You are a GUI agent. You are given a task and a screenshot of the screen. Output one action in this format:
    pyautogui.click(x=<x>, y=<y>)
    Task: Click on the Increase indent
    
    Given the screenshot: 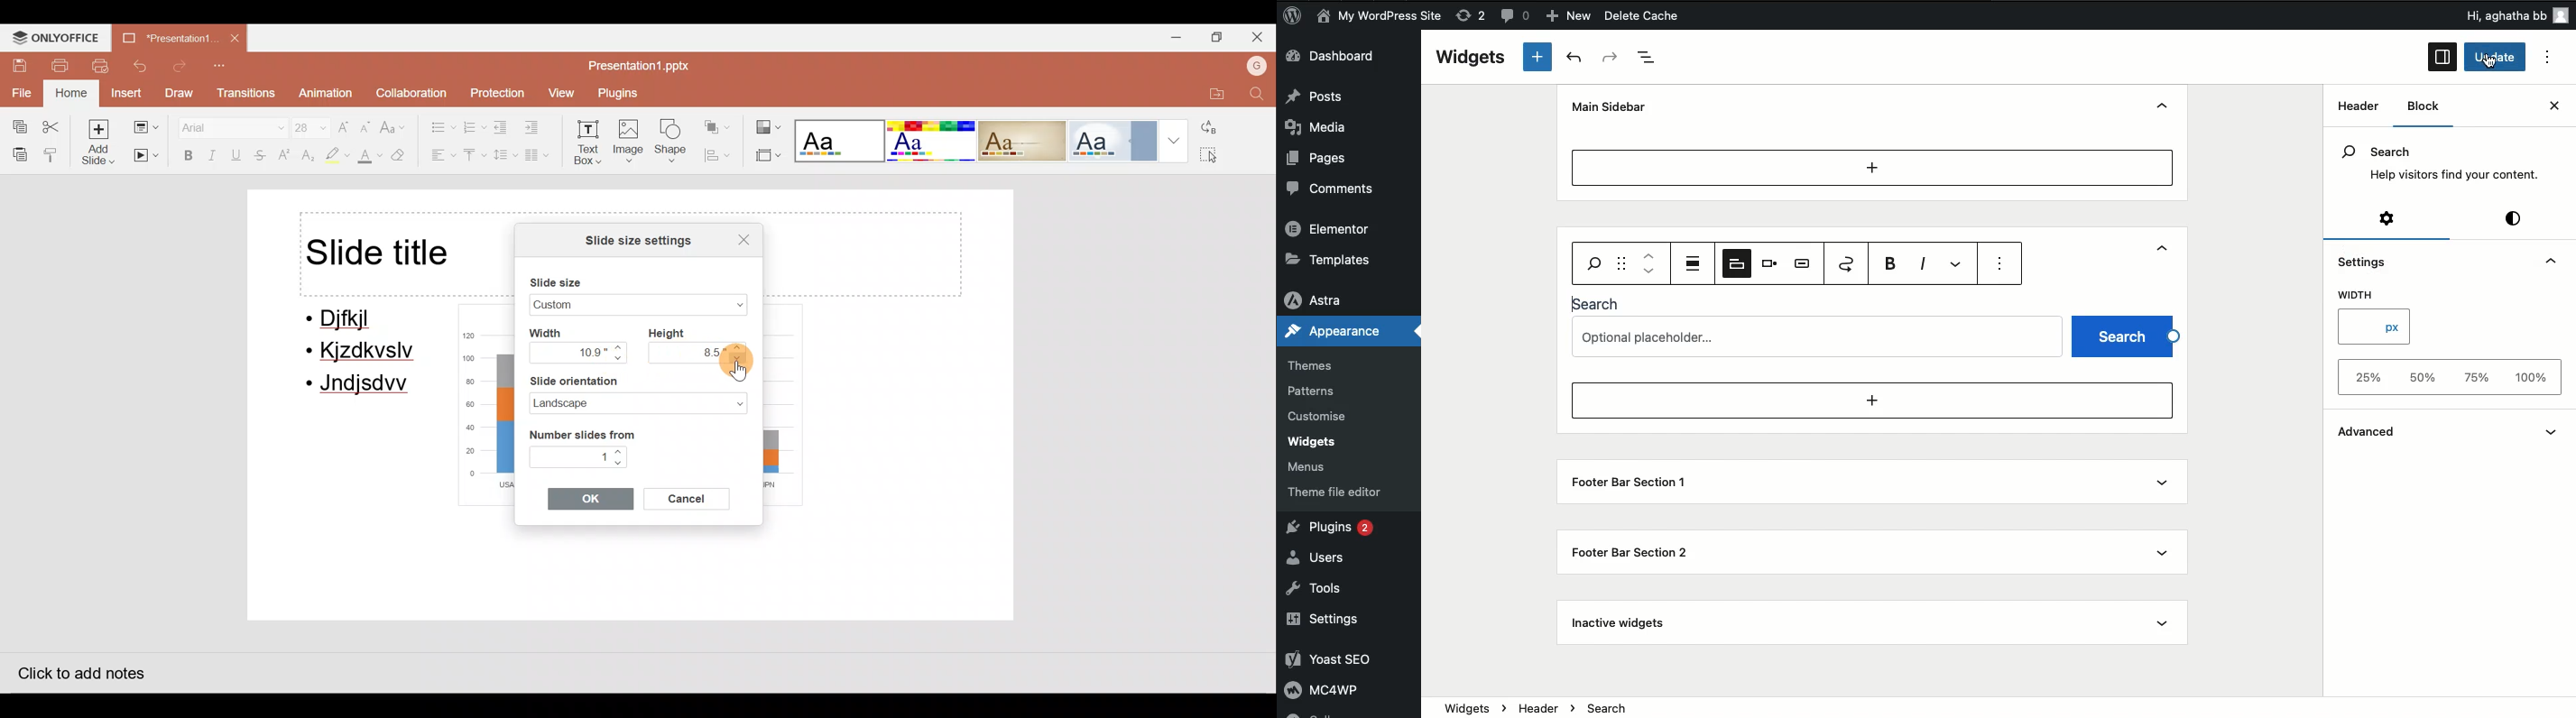 What is the action you would take?
    pyautogui.click(x=540, y=128)
    